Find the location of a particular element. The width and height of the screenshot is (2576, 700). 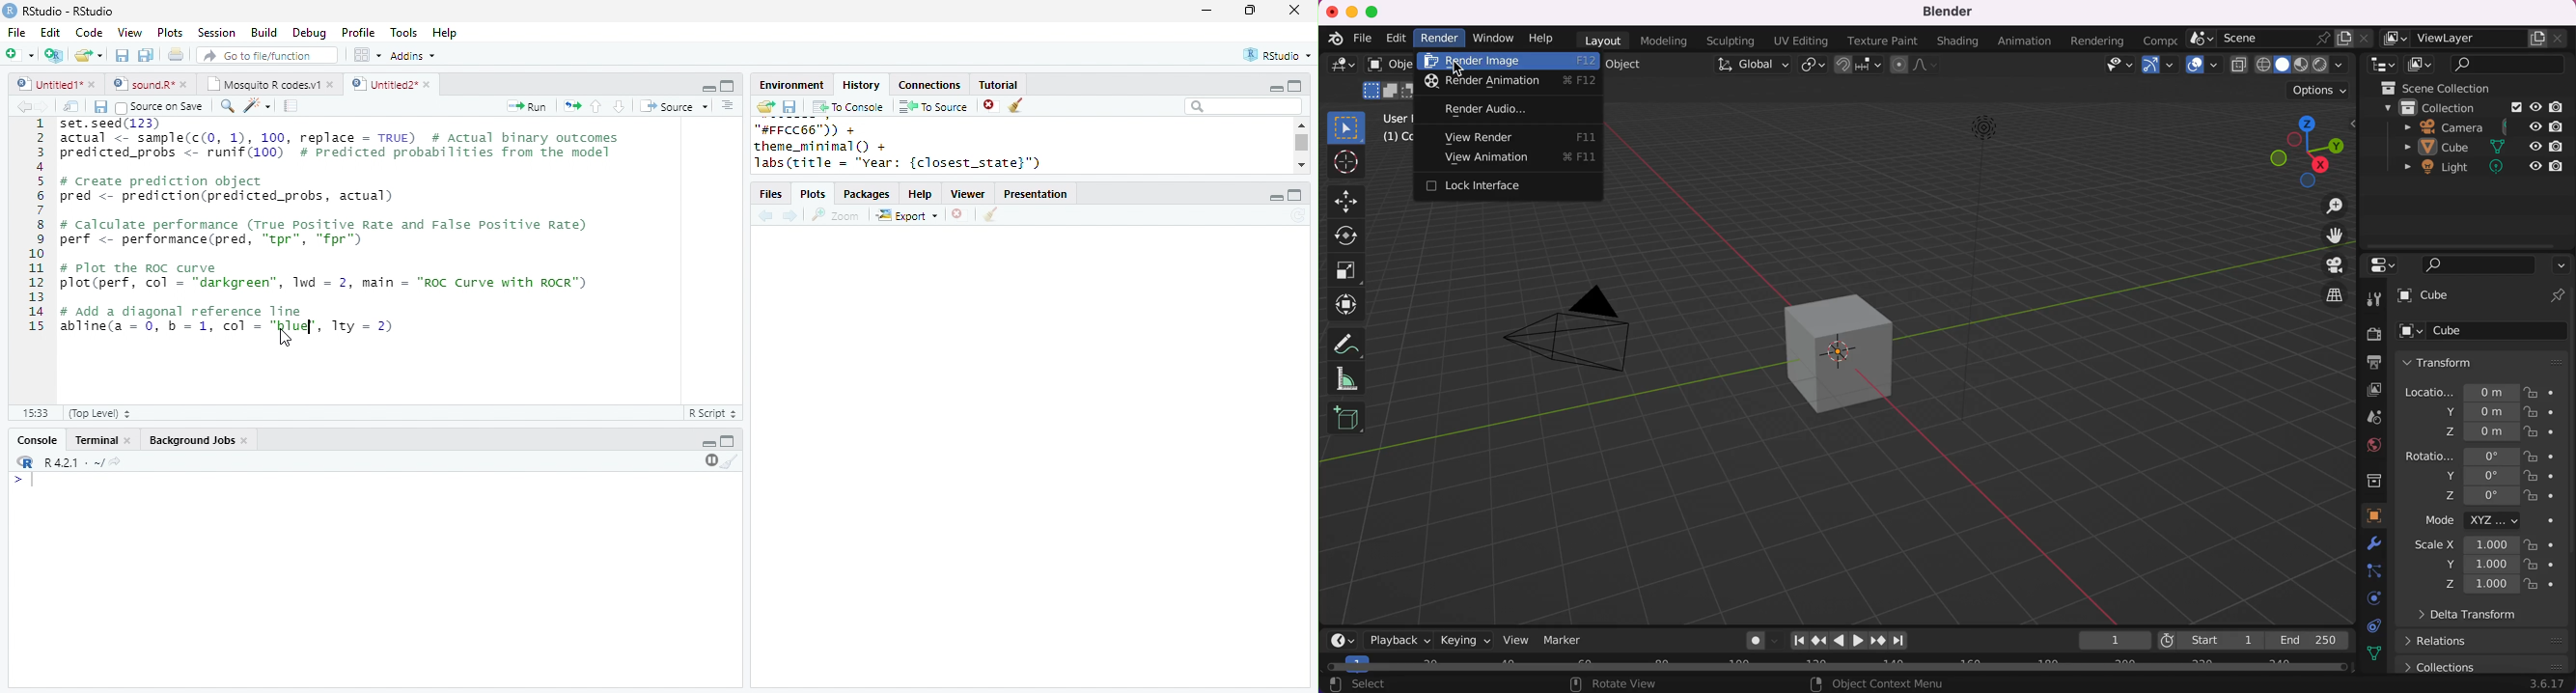

save is located at coordinates (122, 55).